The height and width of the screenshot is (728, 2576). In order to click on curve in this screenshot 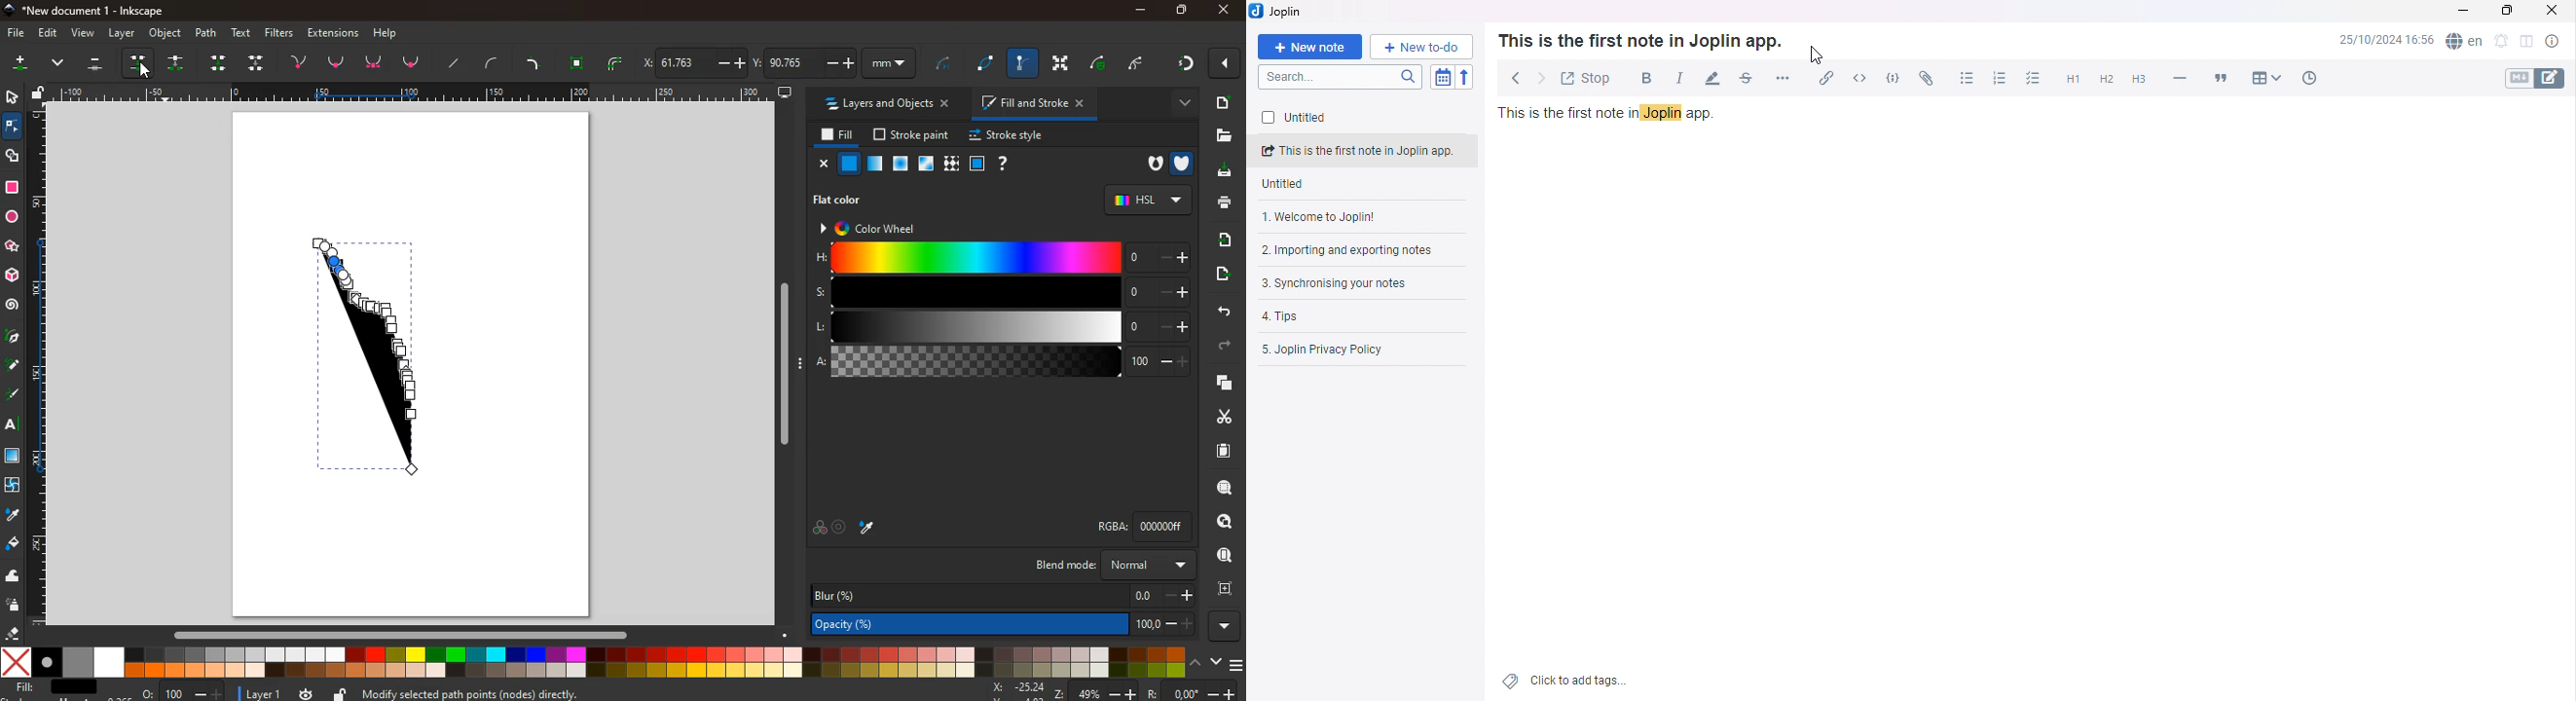, I will do `click(1103, 63)`.